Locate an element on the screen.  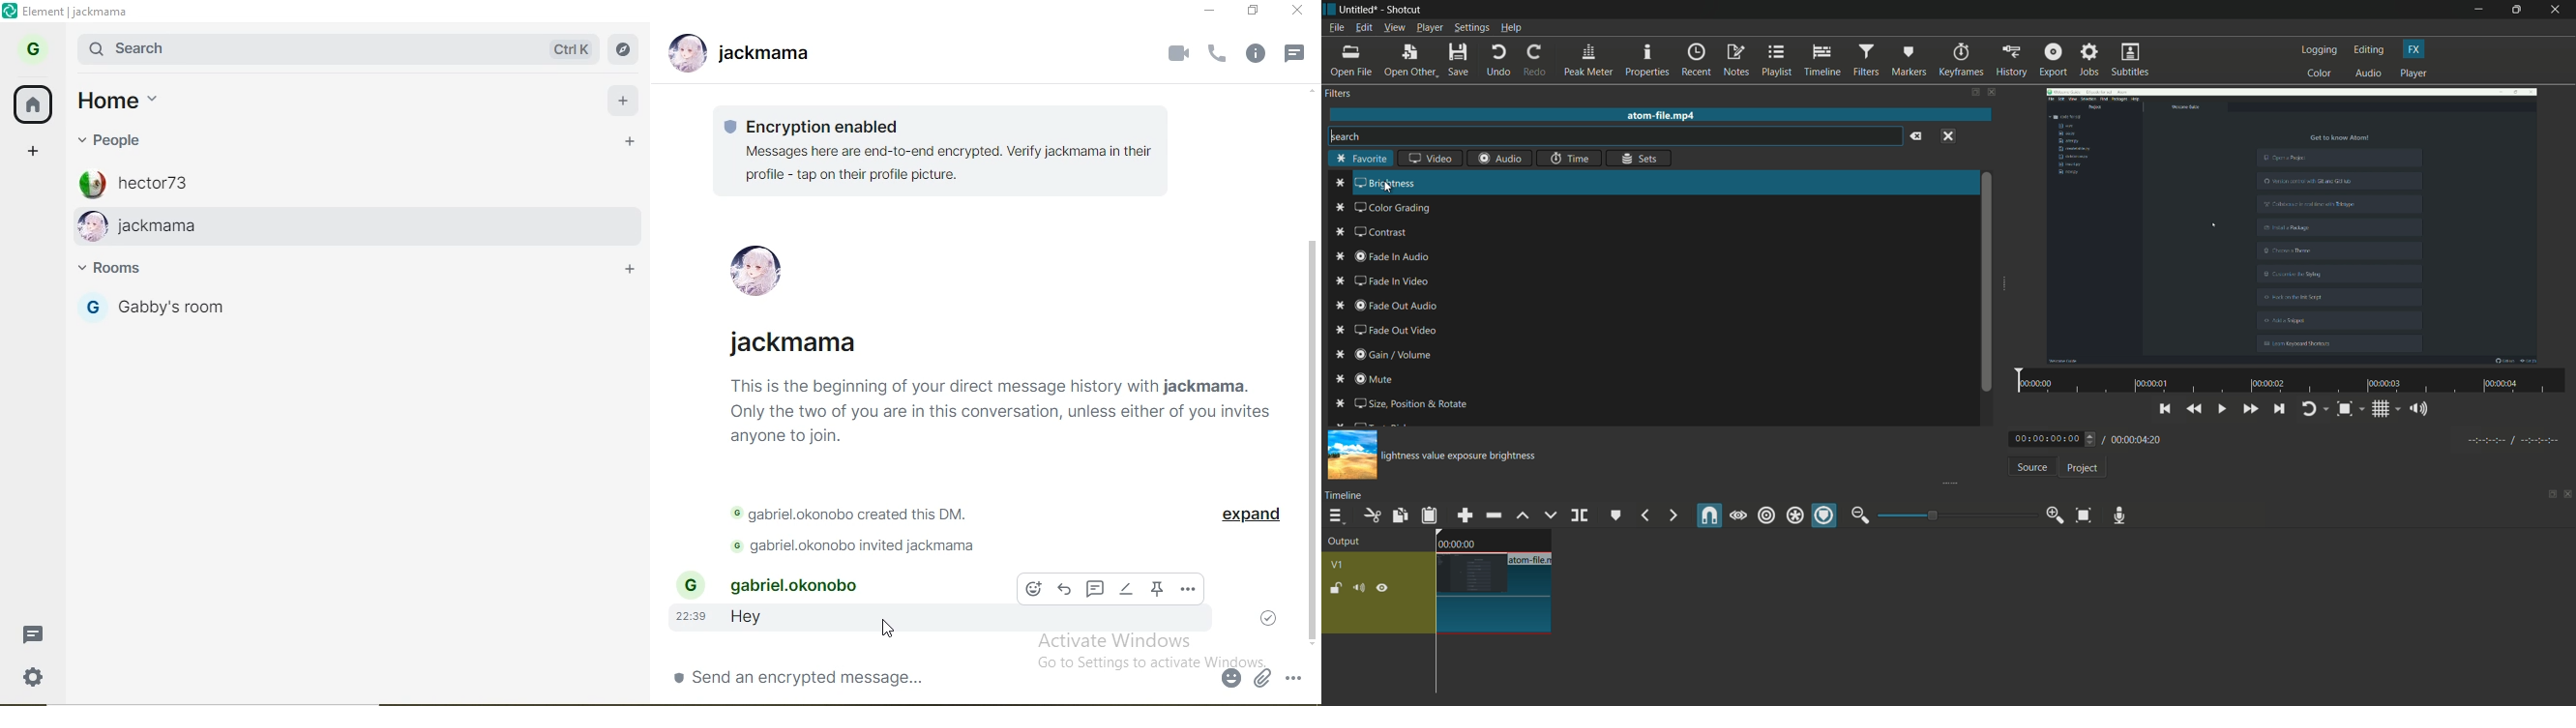
toggle play/pause is located at coordinates (2224, 409).